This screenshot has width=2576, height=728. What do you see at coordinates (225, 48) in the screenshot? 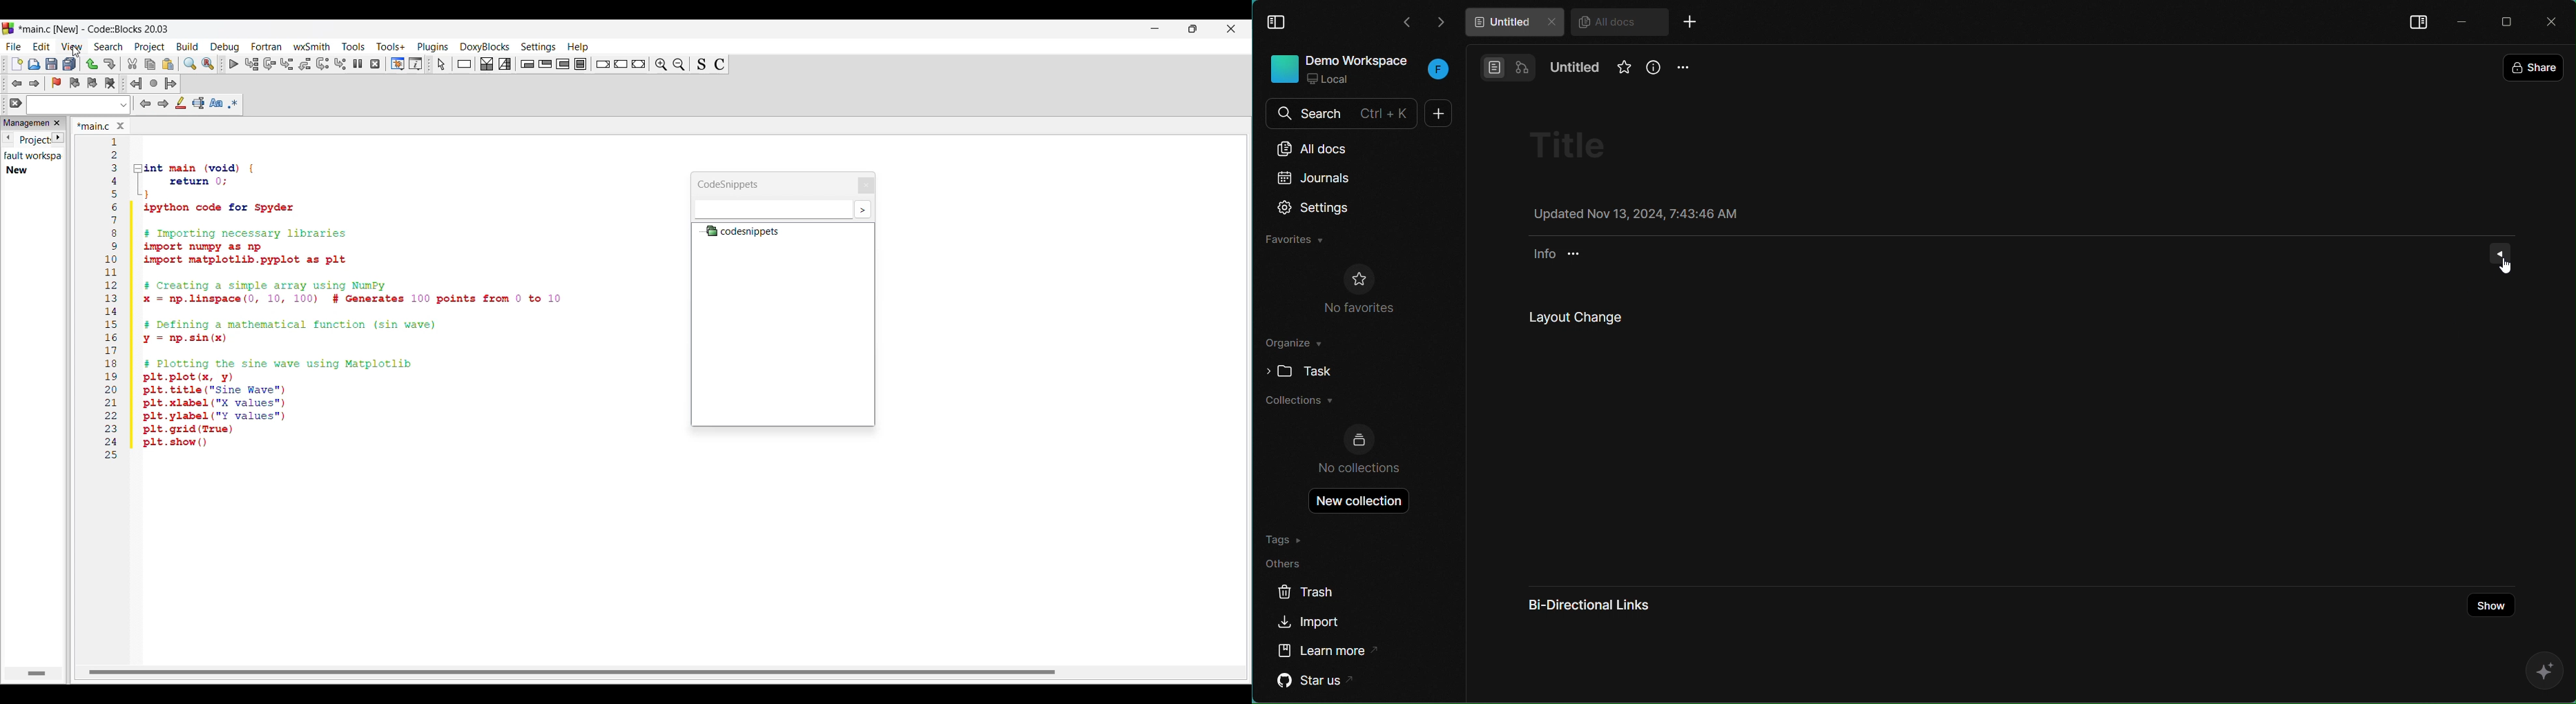
I see `Debug menu` at bounding box center [225, 48].